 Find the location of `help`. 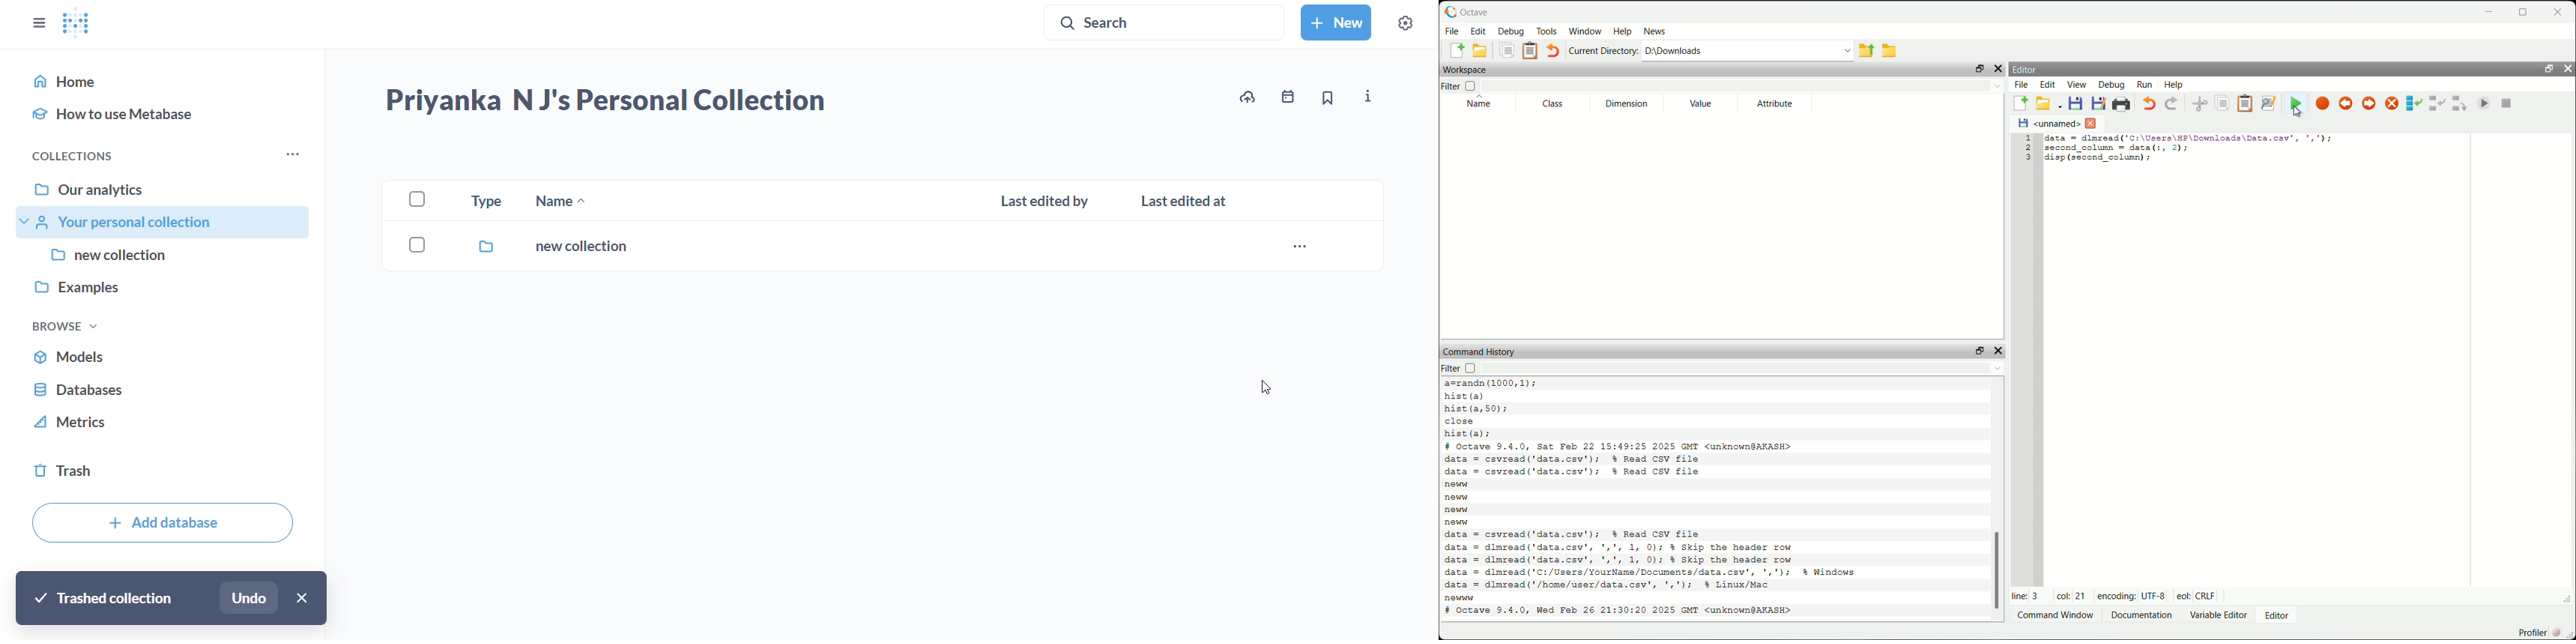

help is located at coordinates (2177, 86).